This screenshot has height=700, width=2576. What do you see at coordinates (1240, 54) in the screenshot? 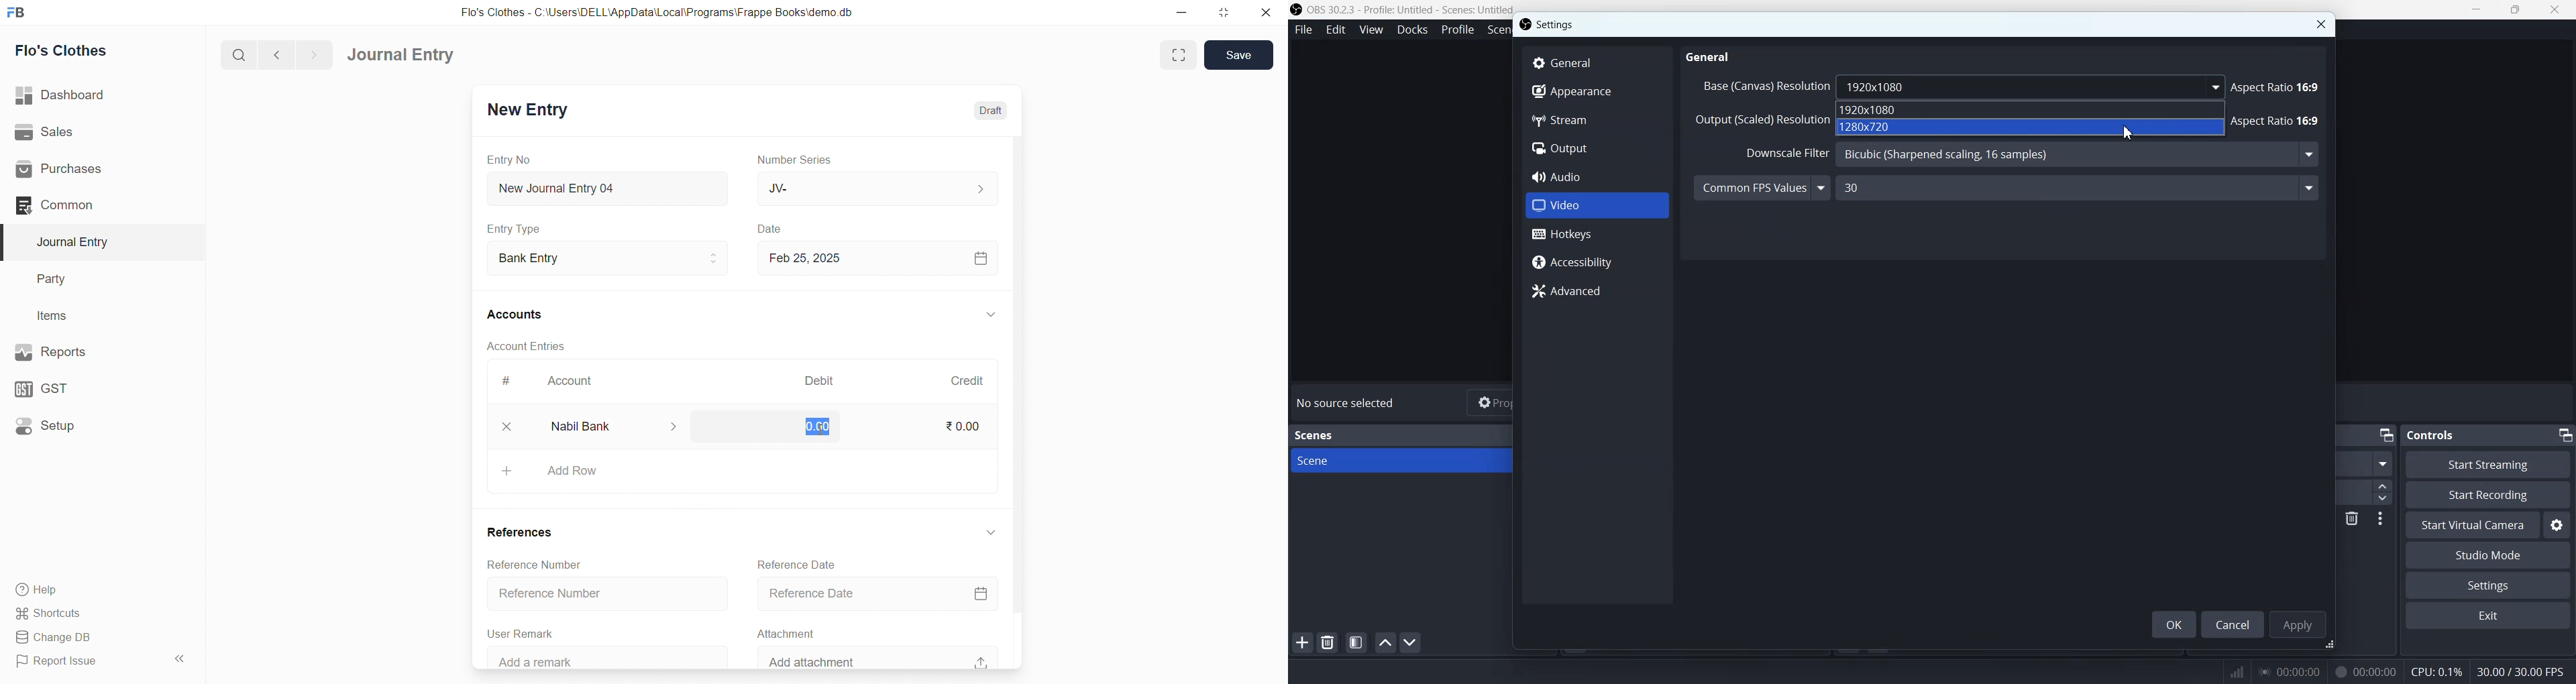
I see `Save` at bounding box center [1240, 54].